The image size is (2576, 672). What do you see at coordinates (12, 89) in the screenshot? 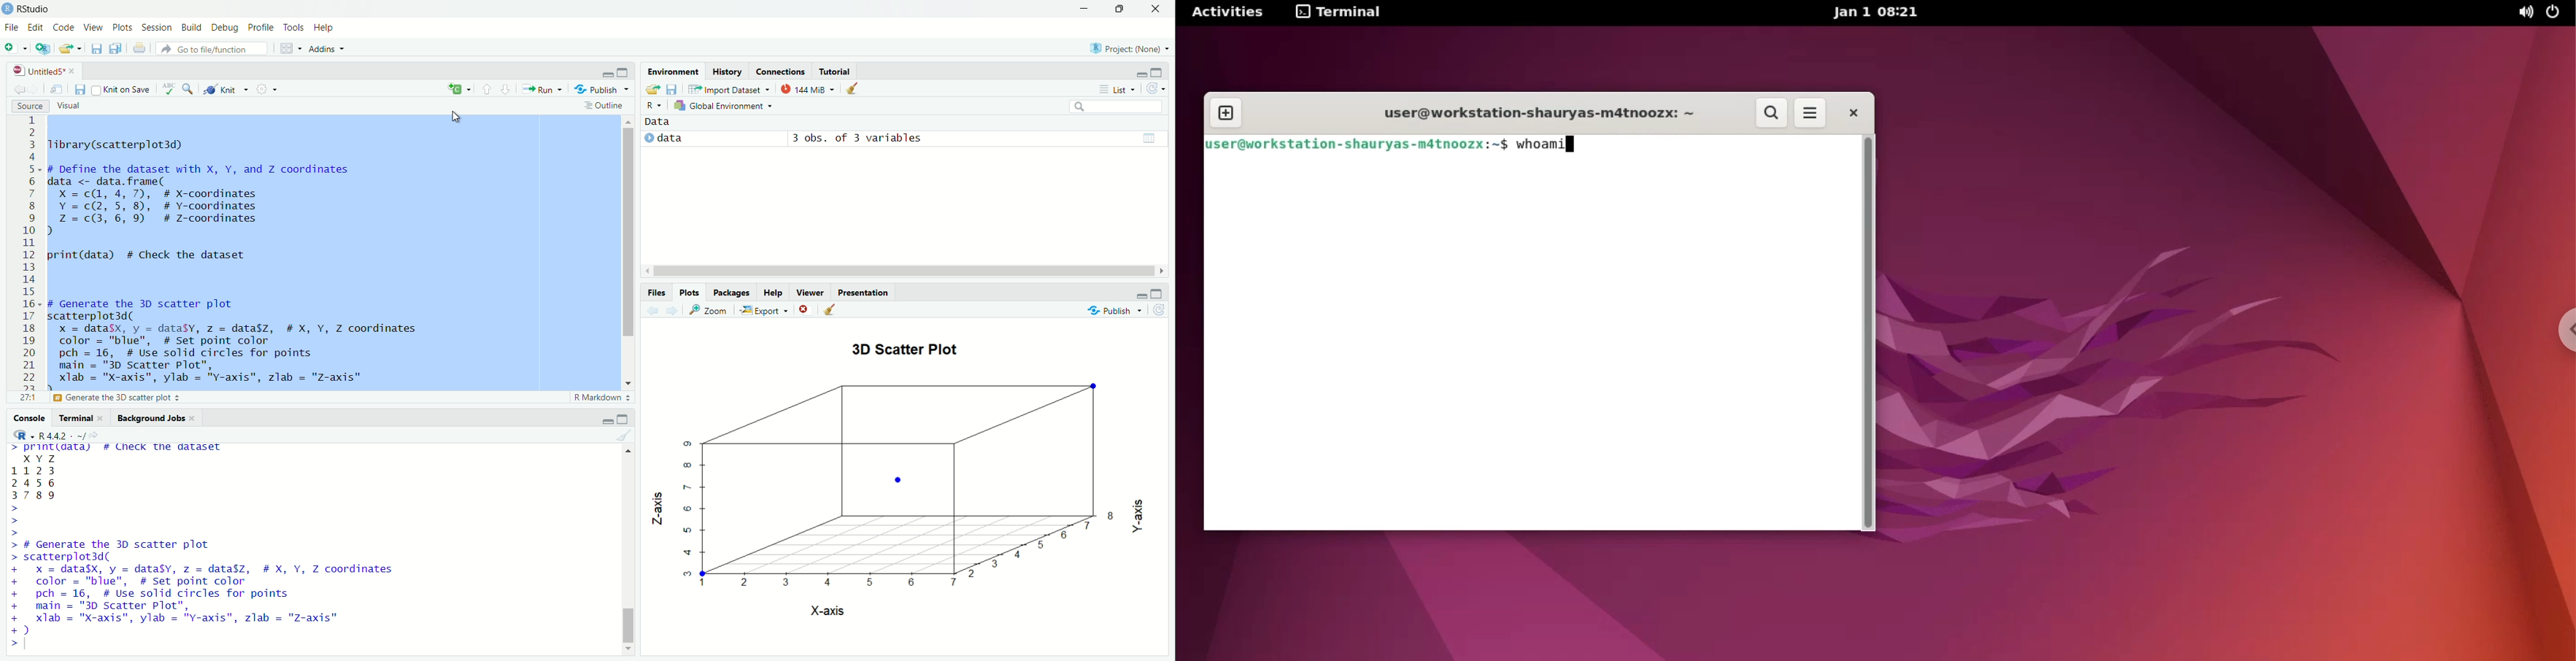
I see `go back to previous source location` at bounding box center [12, 89].